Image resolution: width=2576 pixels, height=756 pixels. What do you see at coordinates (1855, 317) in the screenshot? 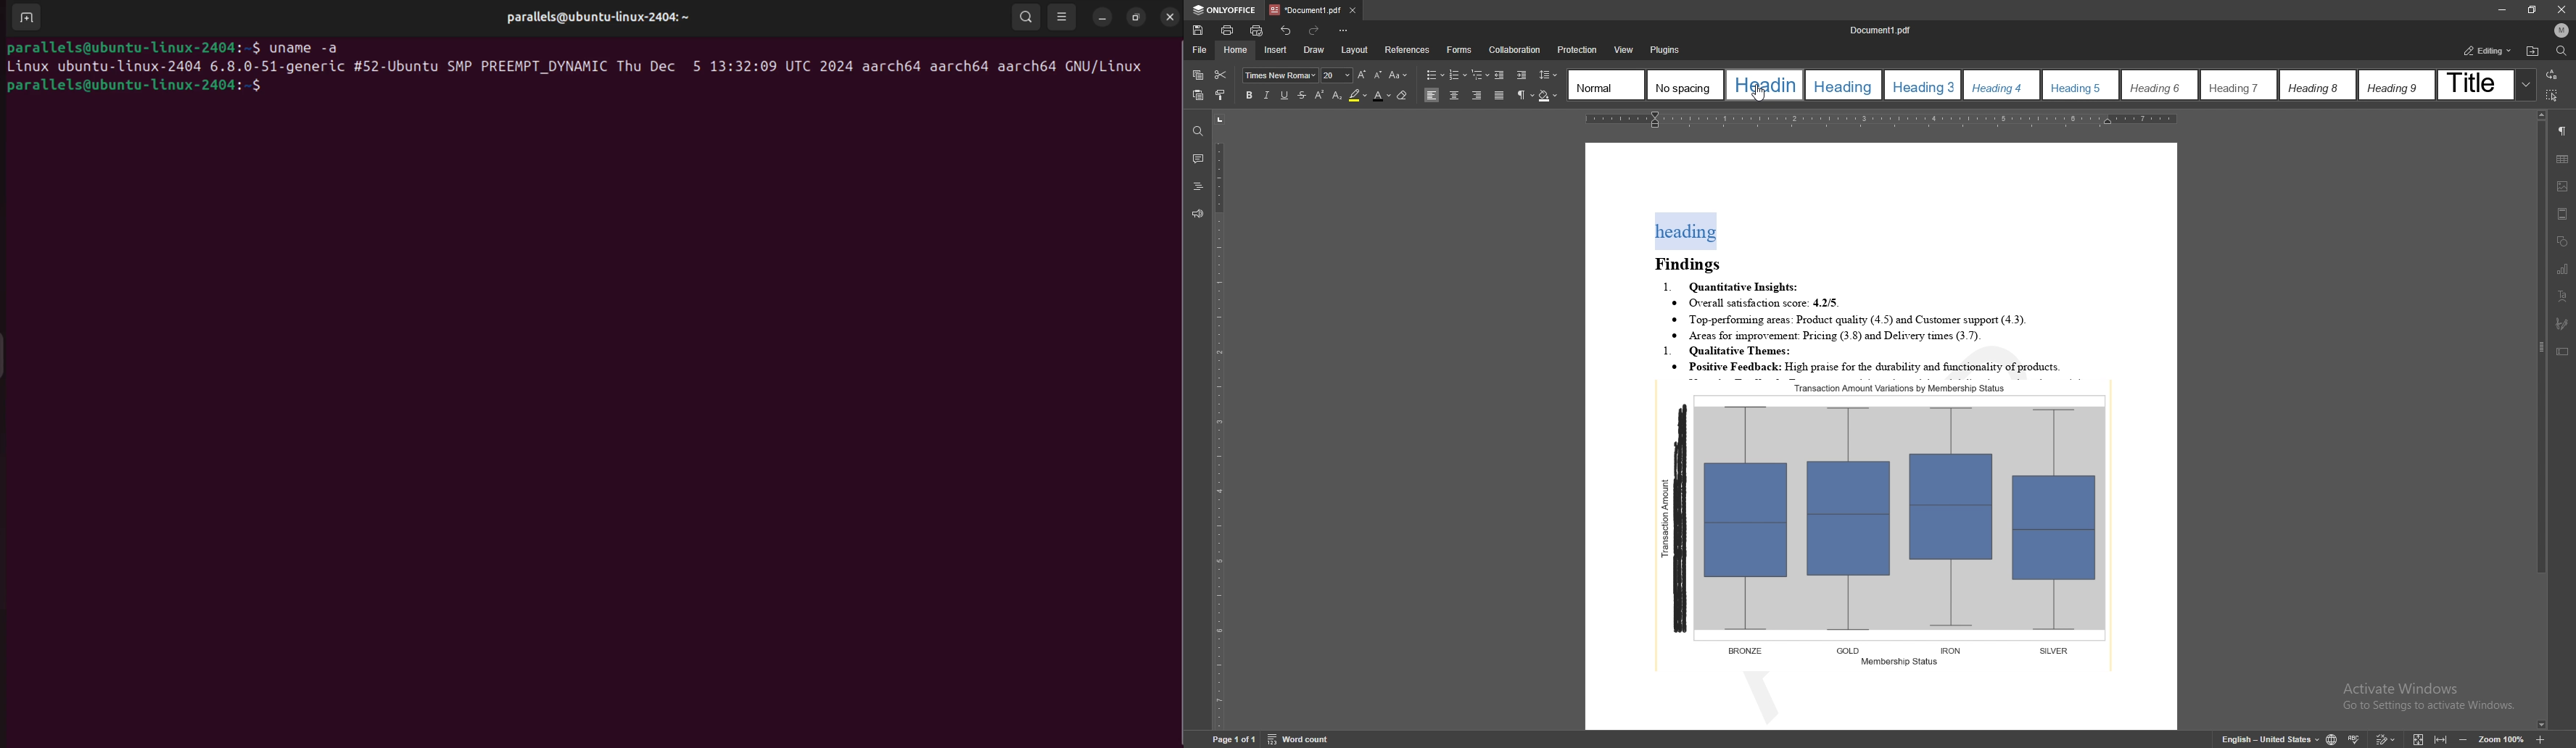
I see `® Top-performung areas: Product quality (4.5) and Customer support (4.3).` at bounding box center [1855, 317].